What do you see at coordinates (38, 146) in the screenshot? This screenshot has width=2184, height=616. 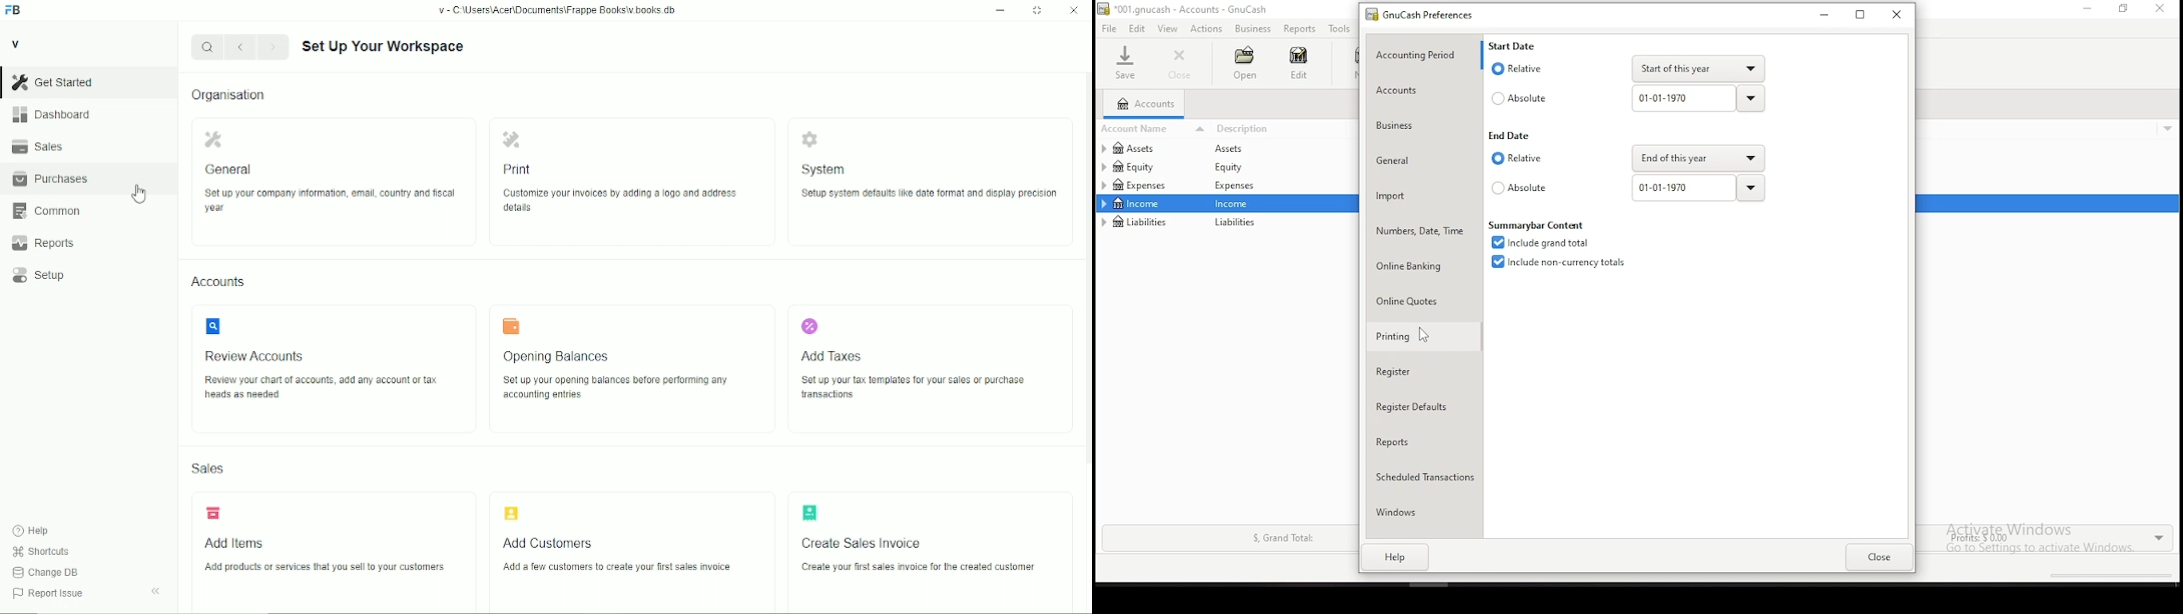 I see `sales` at bounding box center [38, 146].